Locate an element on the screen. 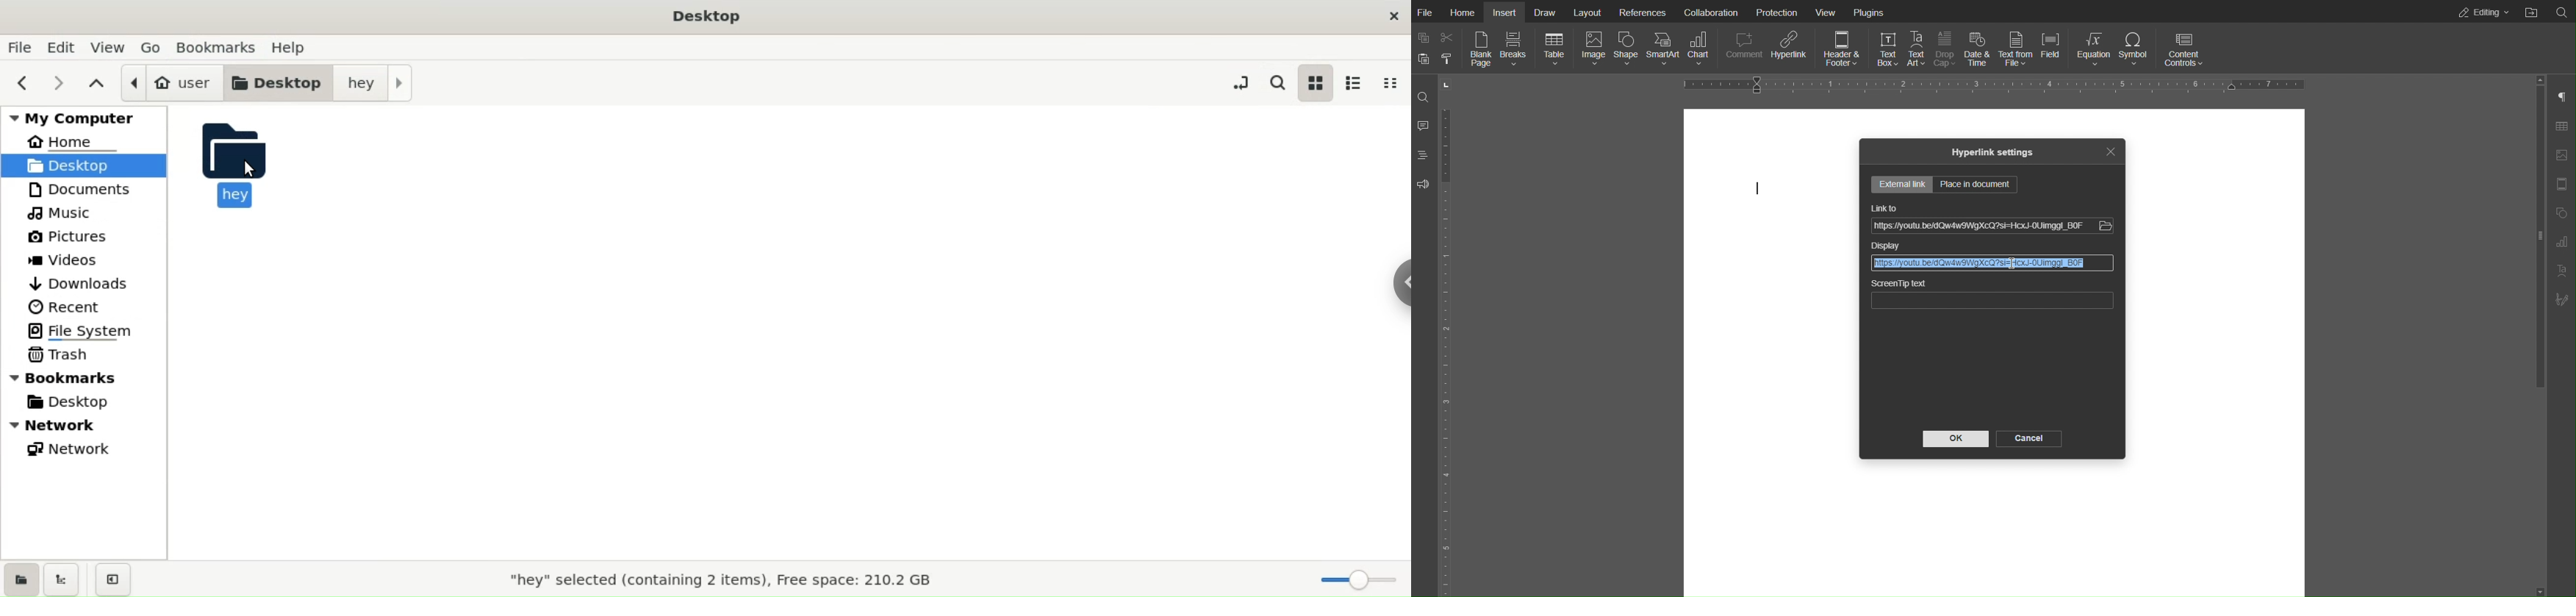 This screenshot has height=616, width=2576. Display is located at coordinates (1887, 247).